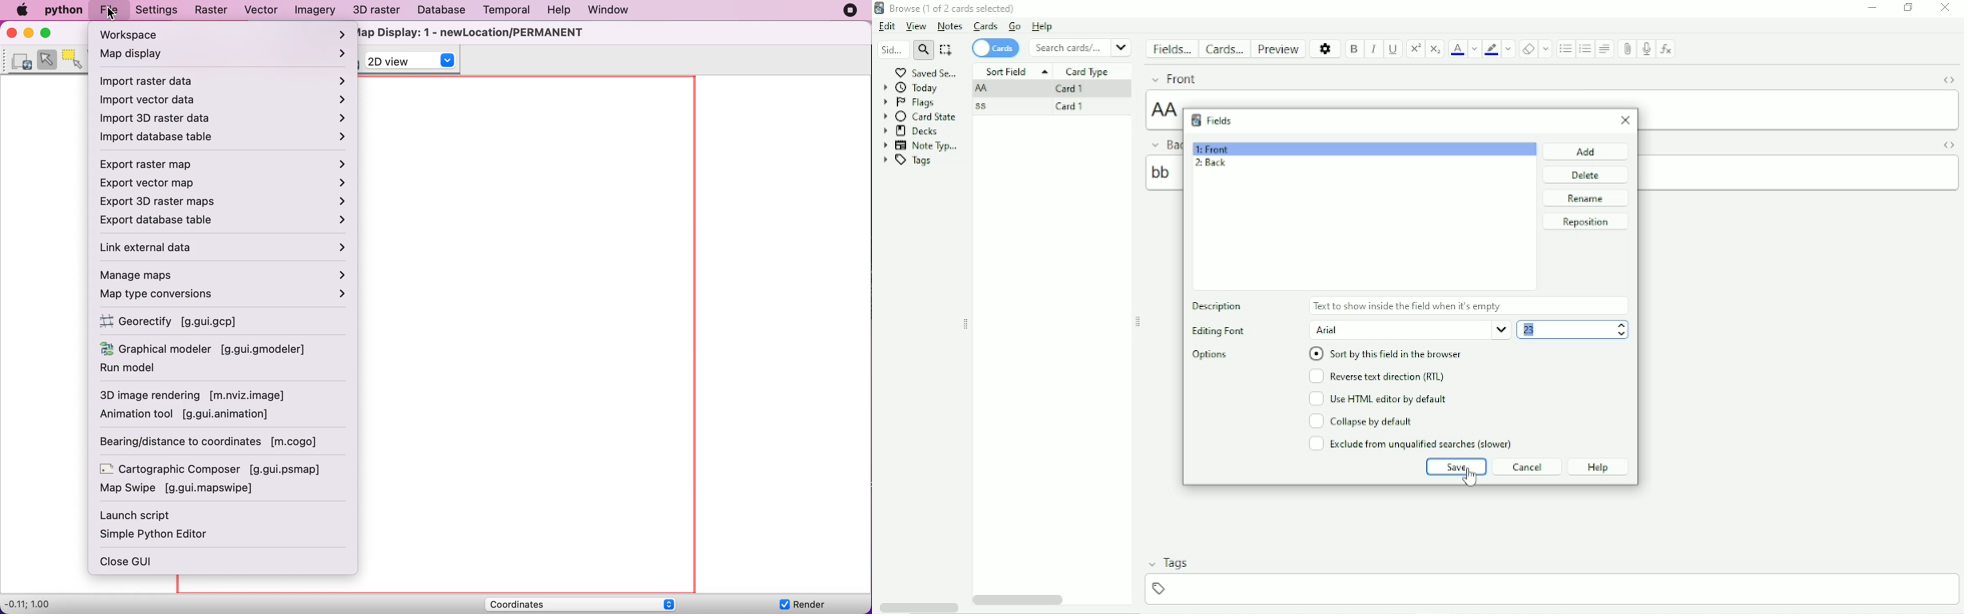 The image size is (1988, 616). I want to click on Cursor, so click(1470, 477).